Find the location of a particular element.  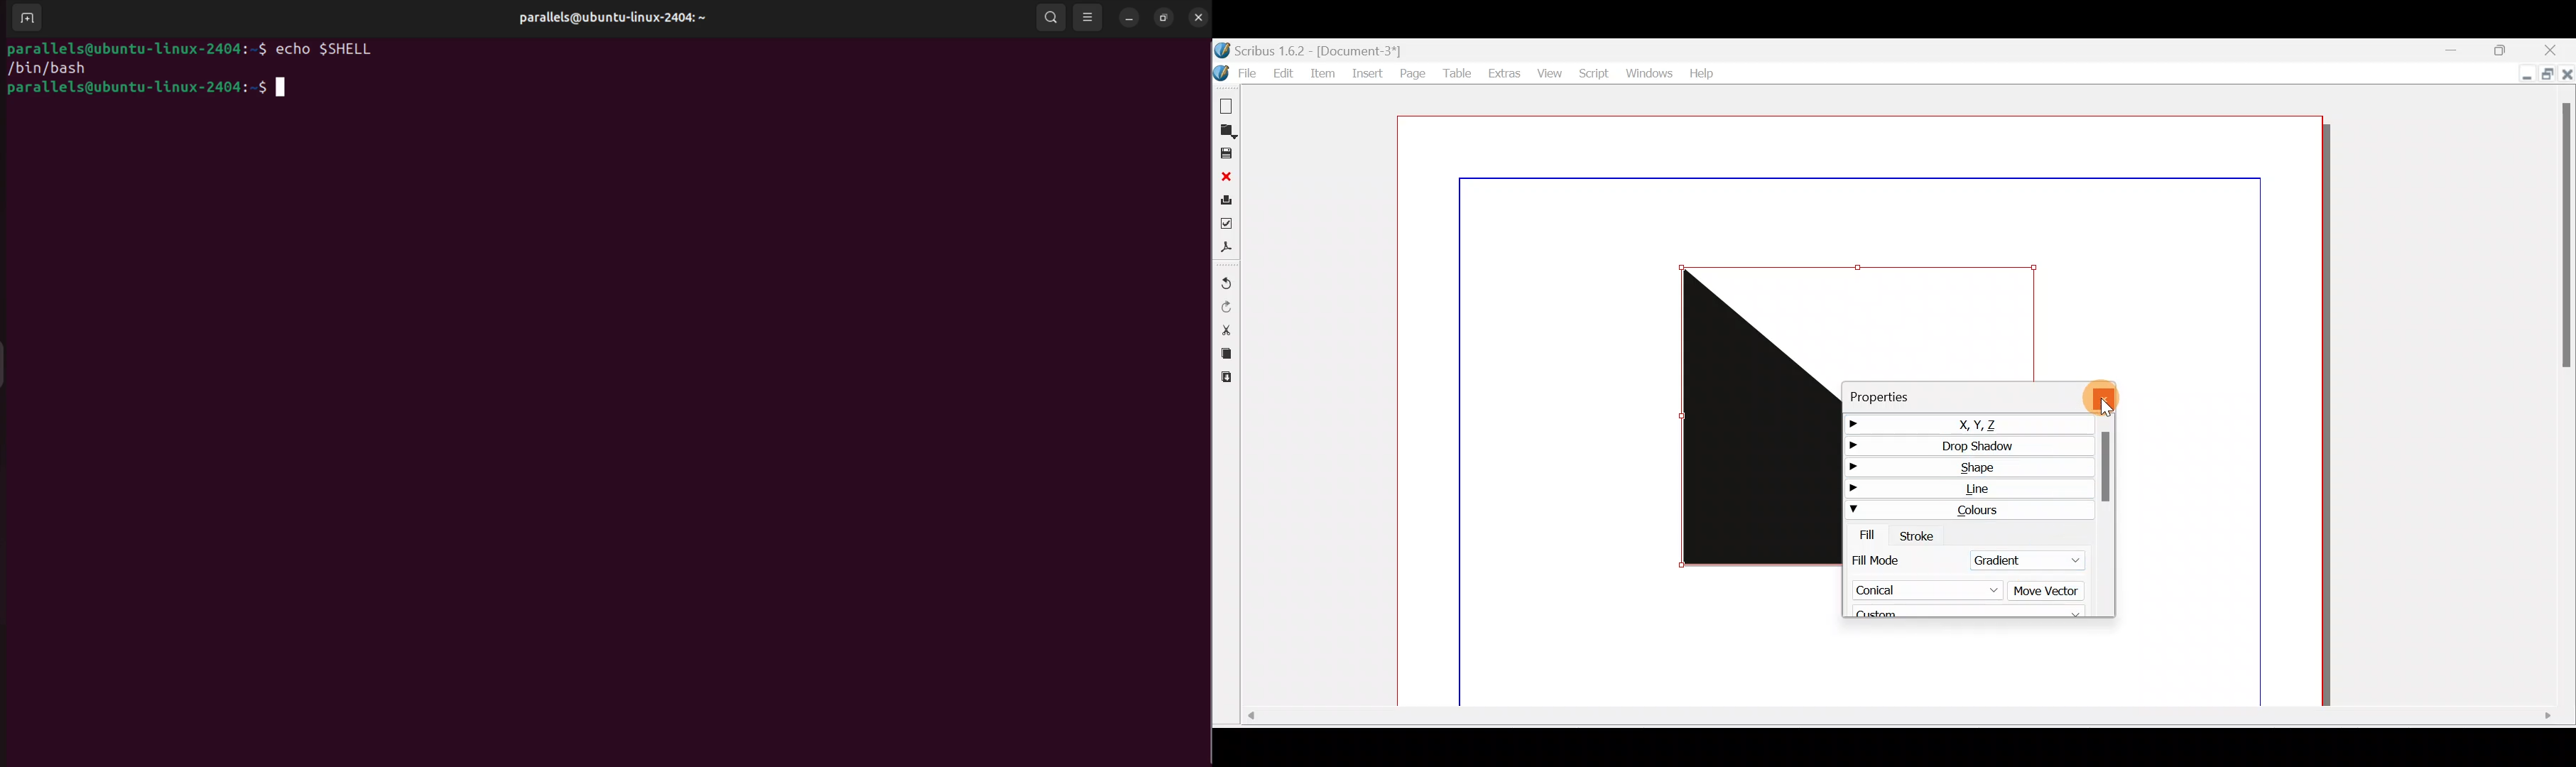

Fill is located at coordinates (1862, 535).